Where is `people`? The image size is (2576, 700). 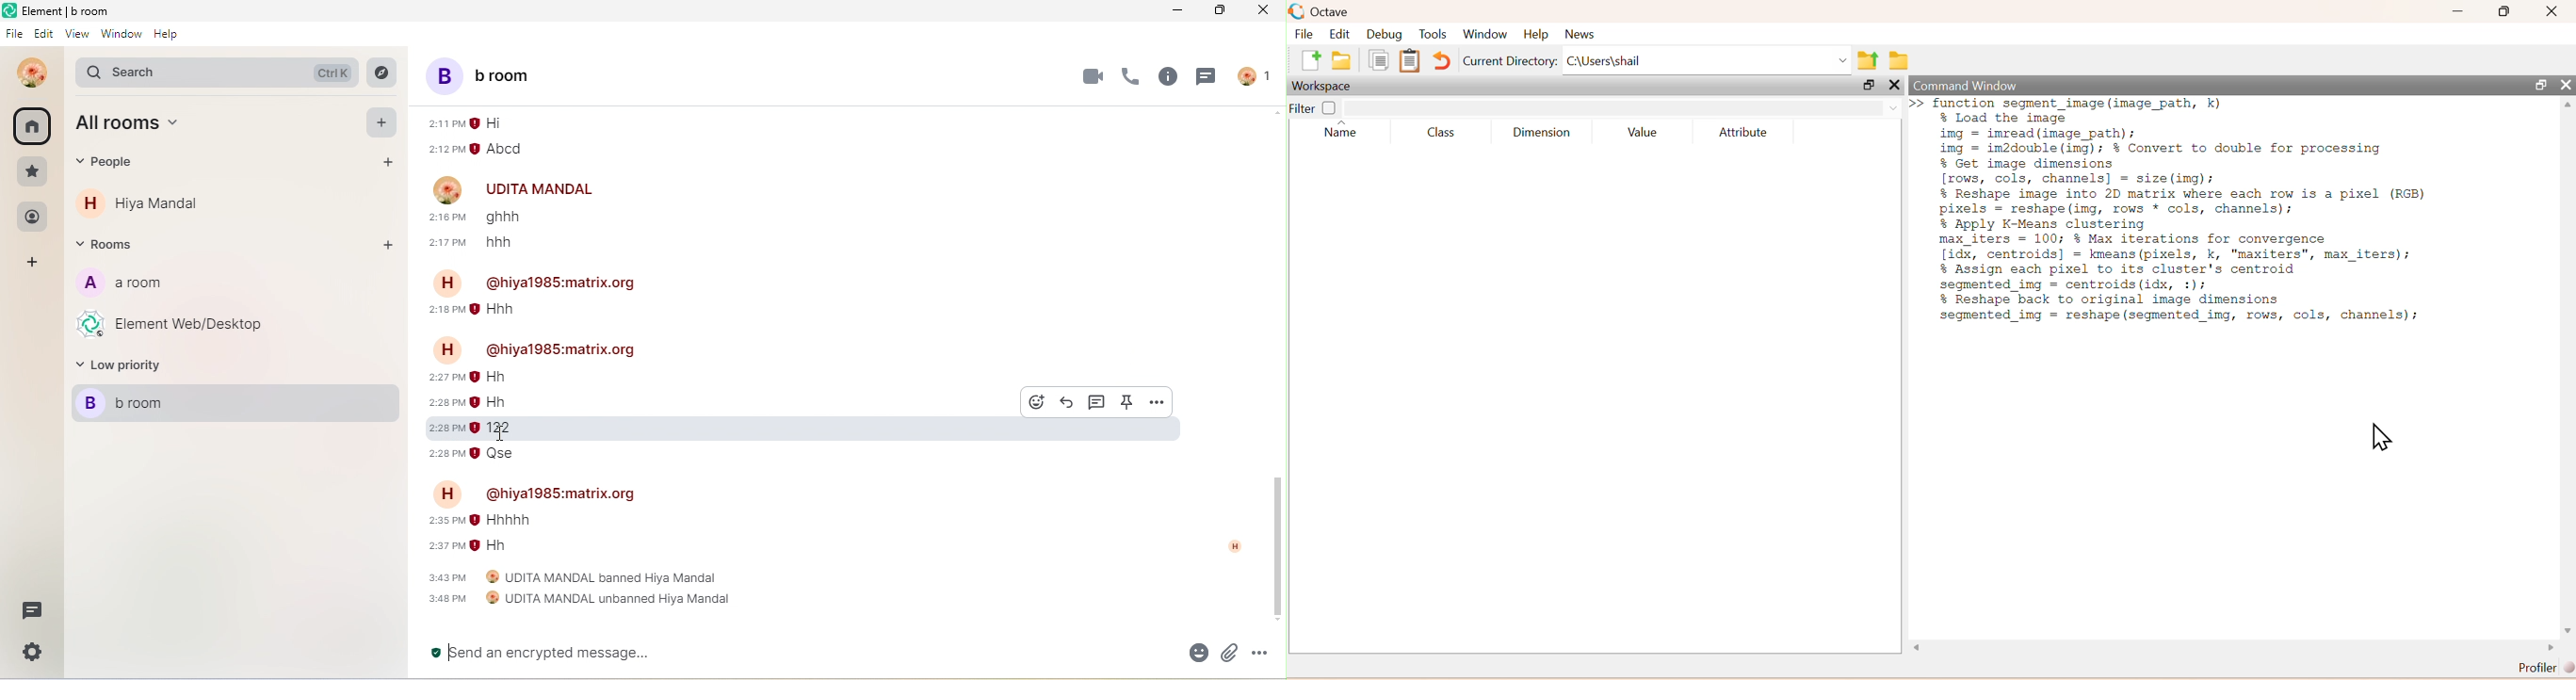 people is located at coordinates (1257, 74).